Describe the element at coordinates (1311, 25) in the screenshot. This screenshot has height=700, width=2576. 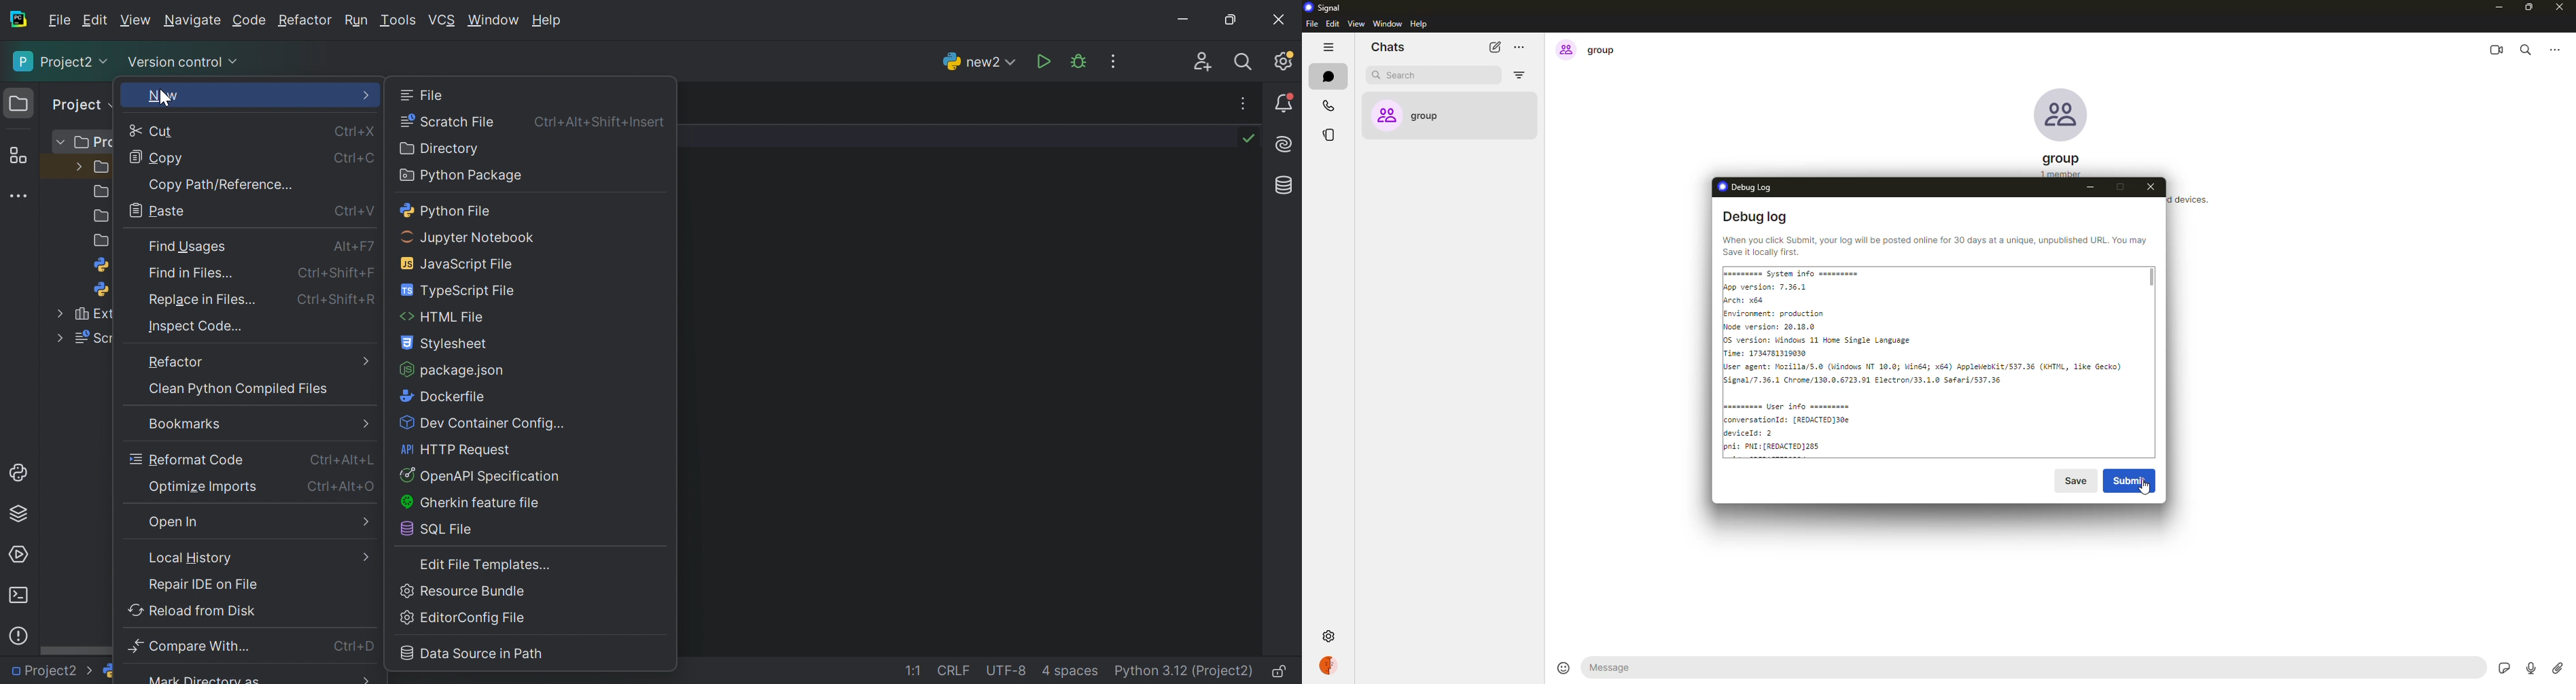
I see `file` at that location.